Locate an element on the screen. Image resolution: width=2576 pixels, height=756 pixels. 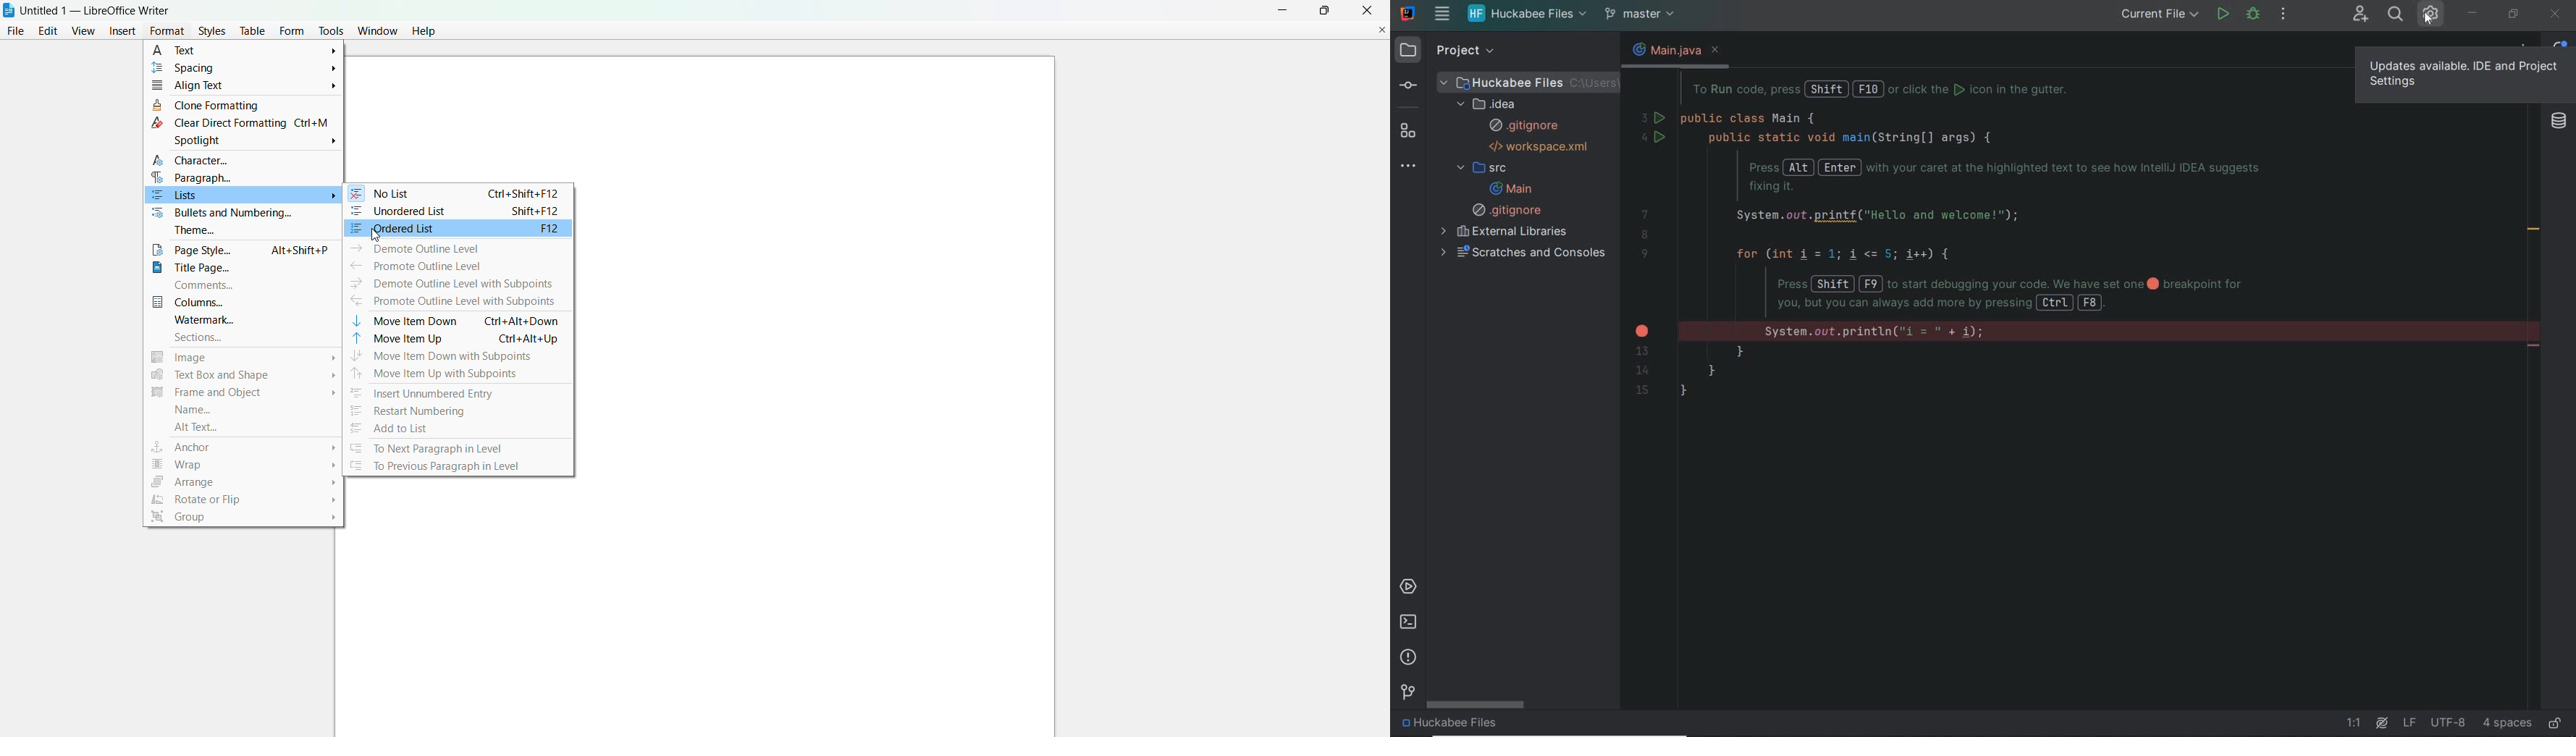
move item up with subpoints is located at coordinates (435, 374).